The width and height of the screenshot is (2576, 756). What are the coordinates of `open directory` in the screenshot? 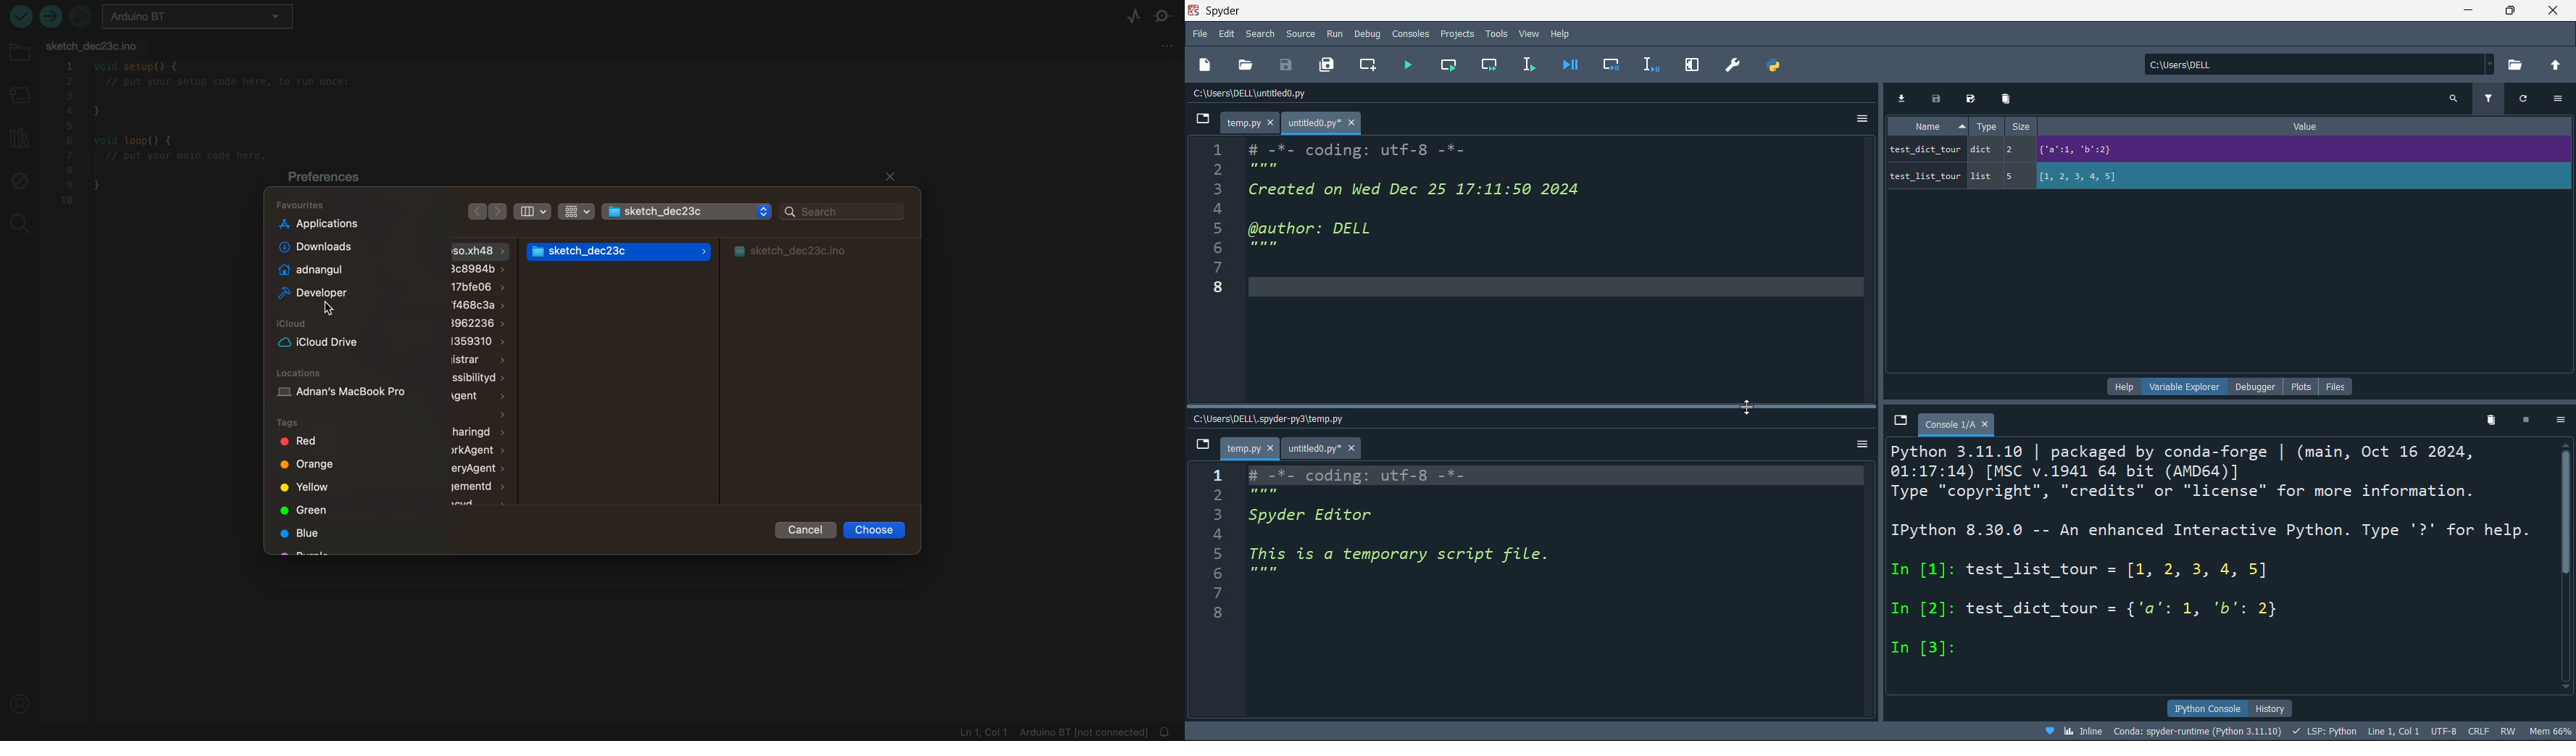 It's located at (2519, 64).